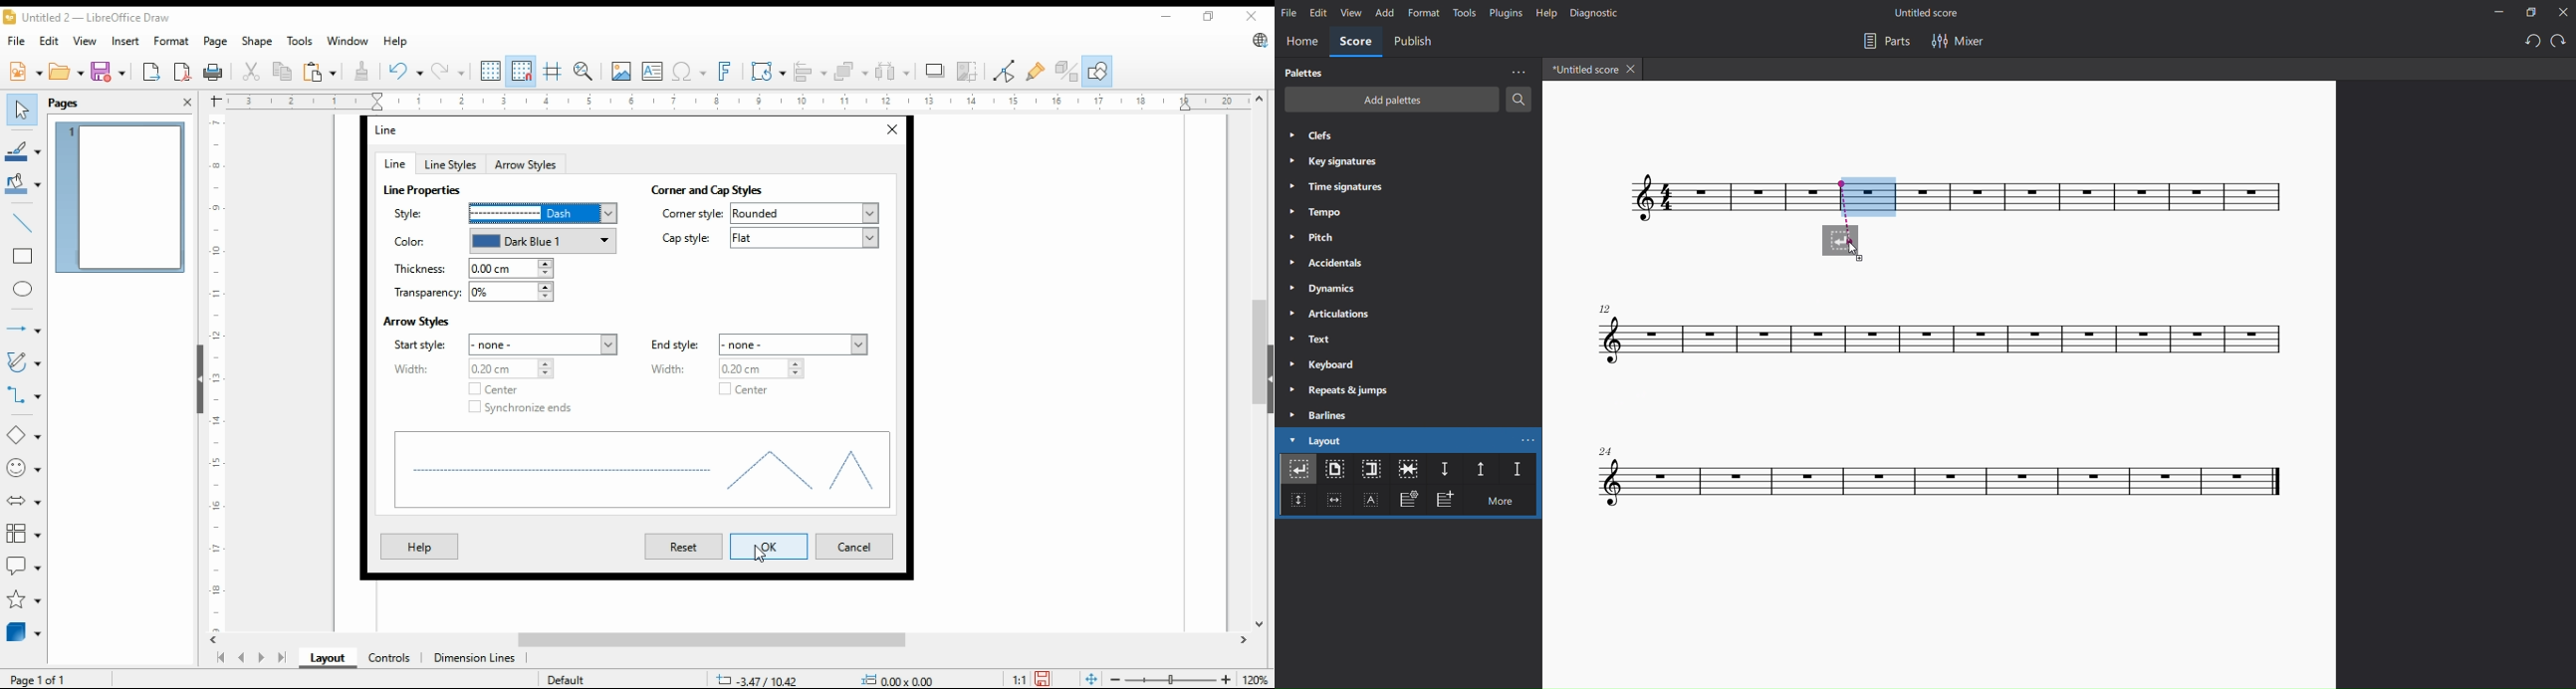 Image resolution: width=2576 pixels, height=700 pixels. What do you see at coordinates (1066, 72) in the screenshot?
I see `toggle extrusions` at bounding box center [1066, 72].